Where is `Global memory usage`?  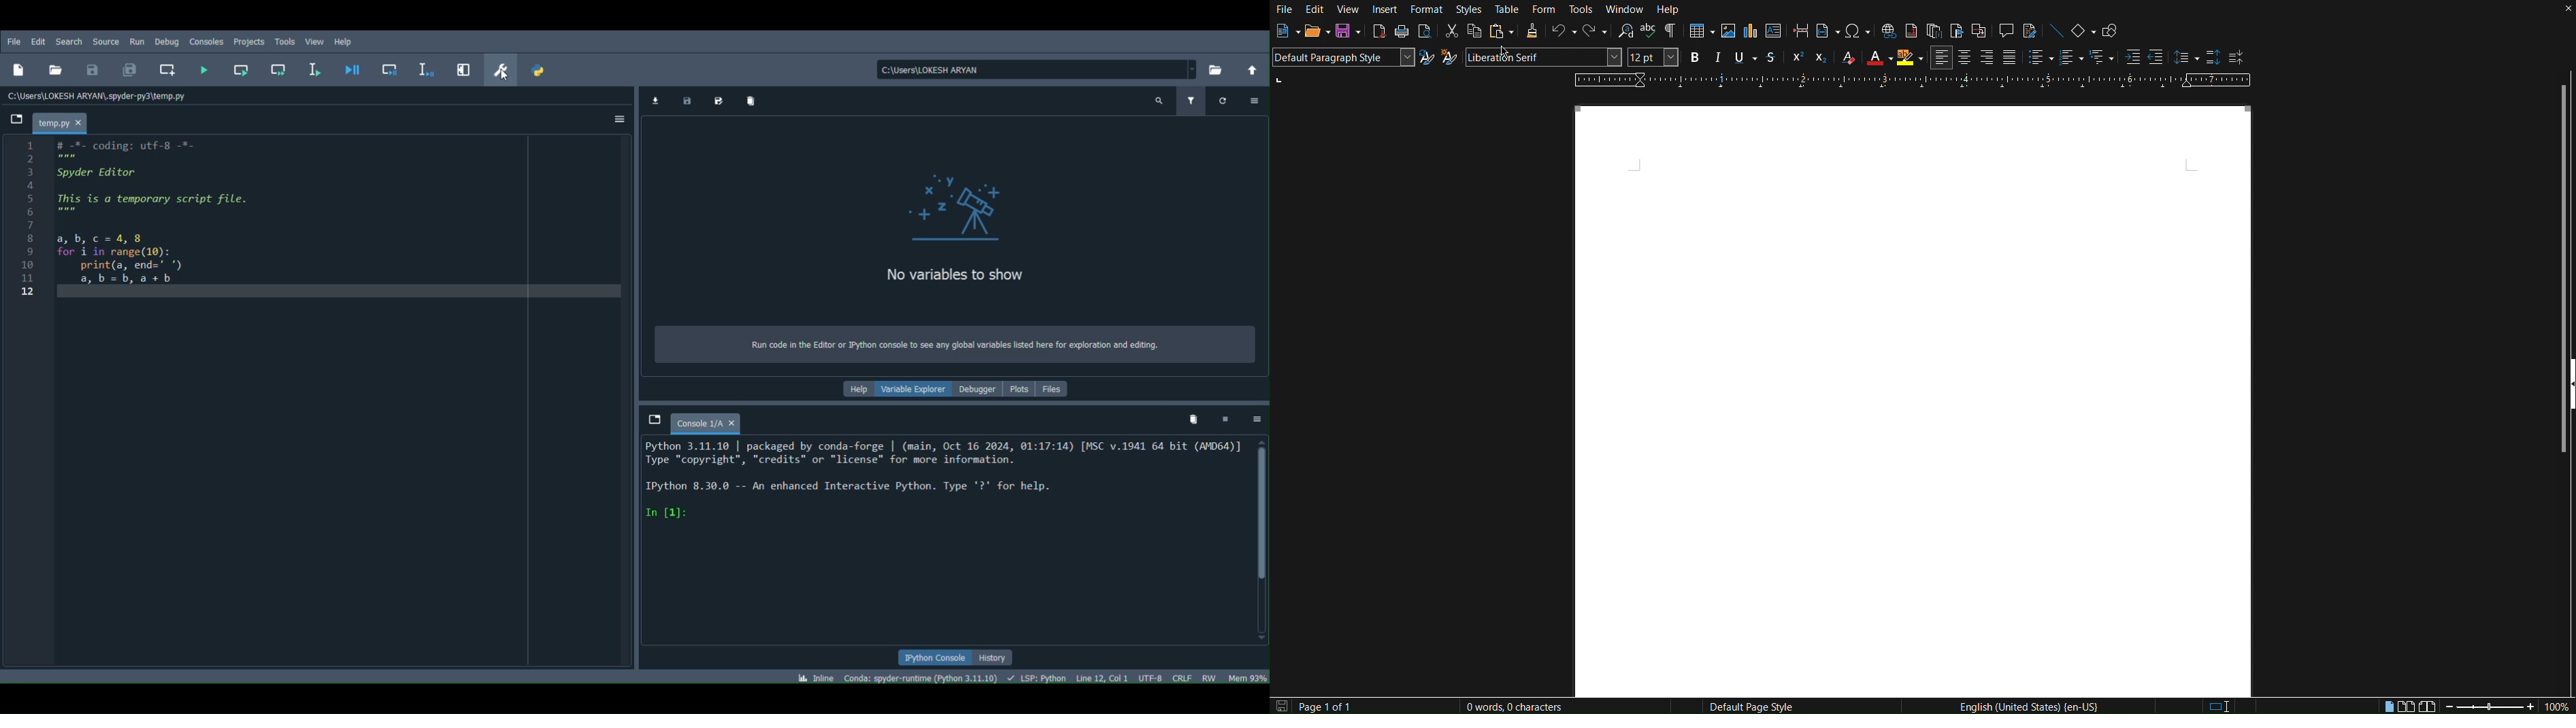
Global memory usage is located at coordinates (1248, 675).